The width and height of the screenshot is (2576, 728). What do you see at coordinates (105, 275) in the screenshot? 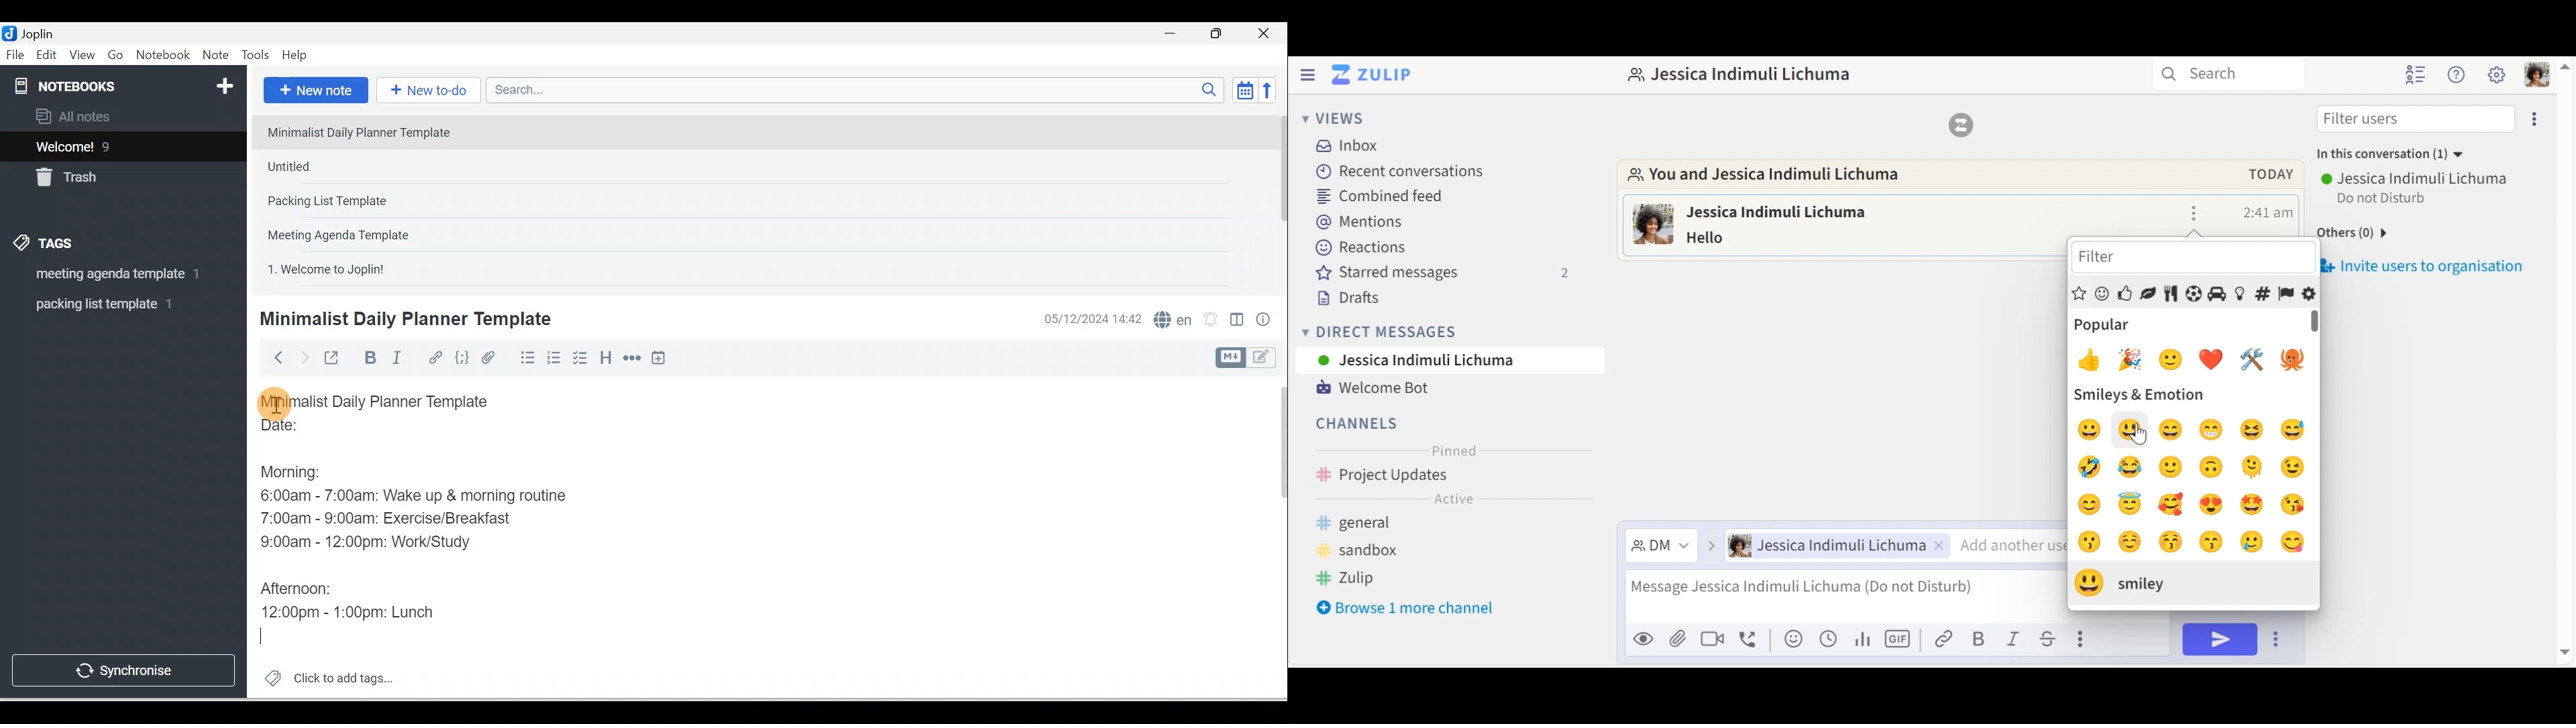
I see `Tag 1` at bounding box center [105, 275].